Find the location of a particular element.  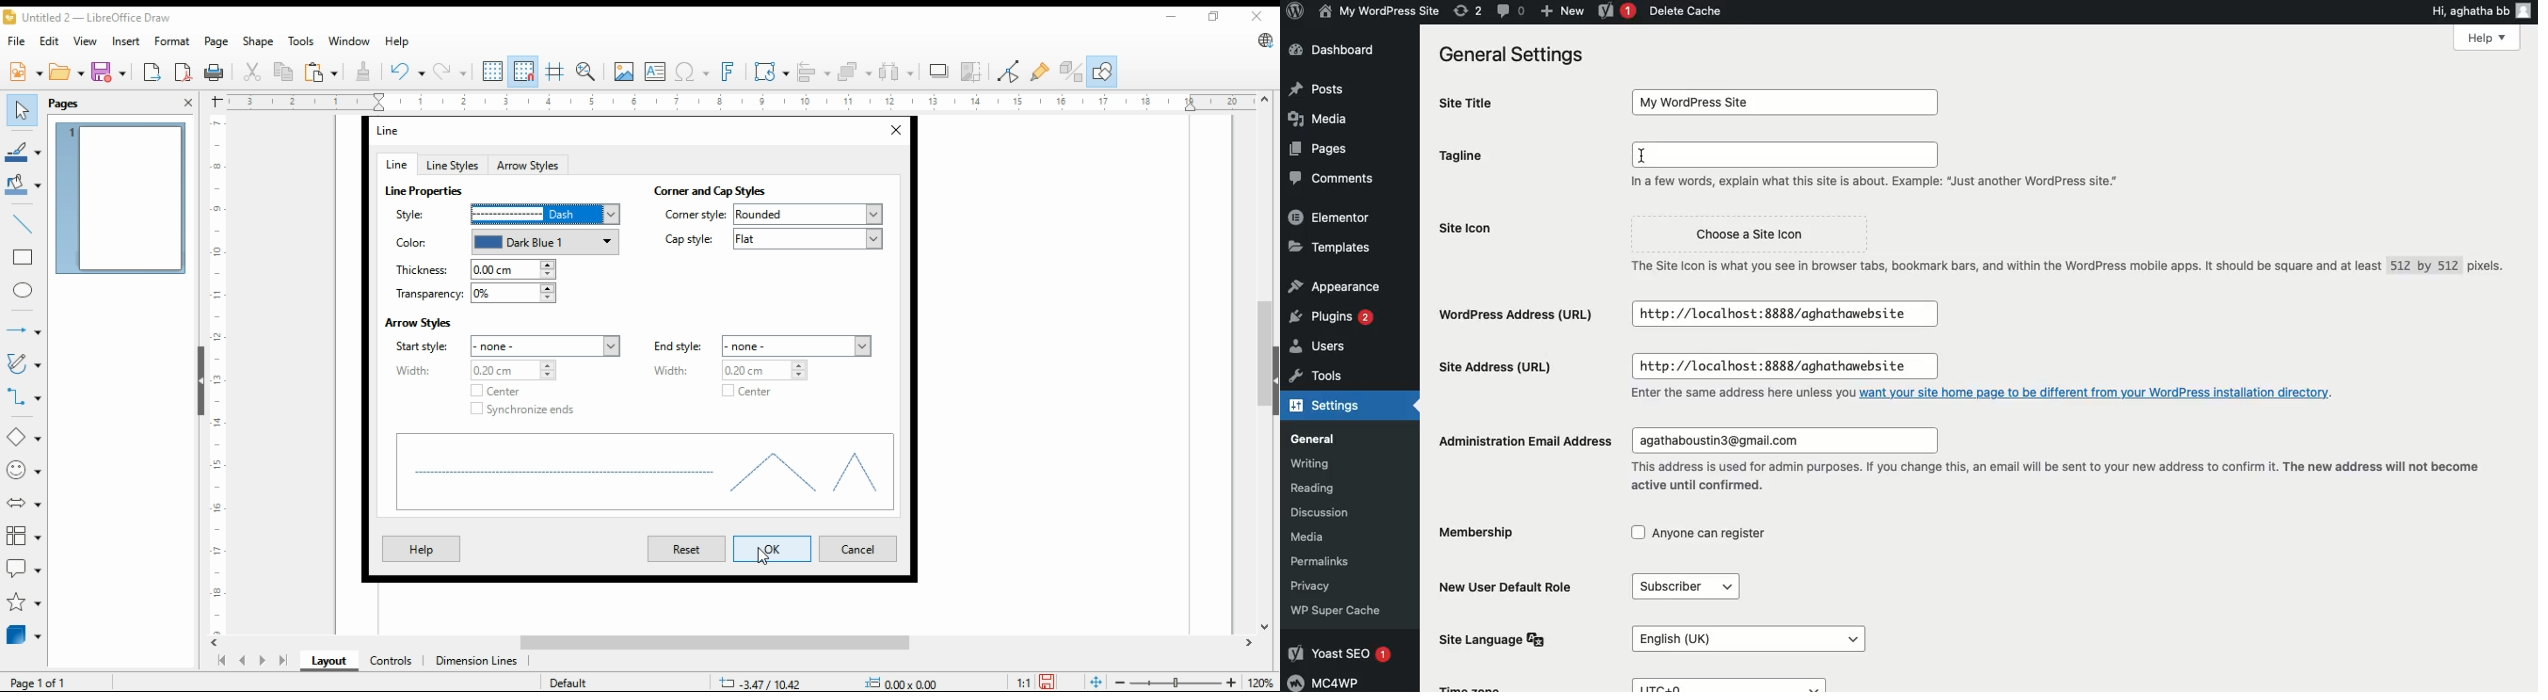

Help is located at coordinates (2455, 40).